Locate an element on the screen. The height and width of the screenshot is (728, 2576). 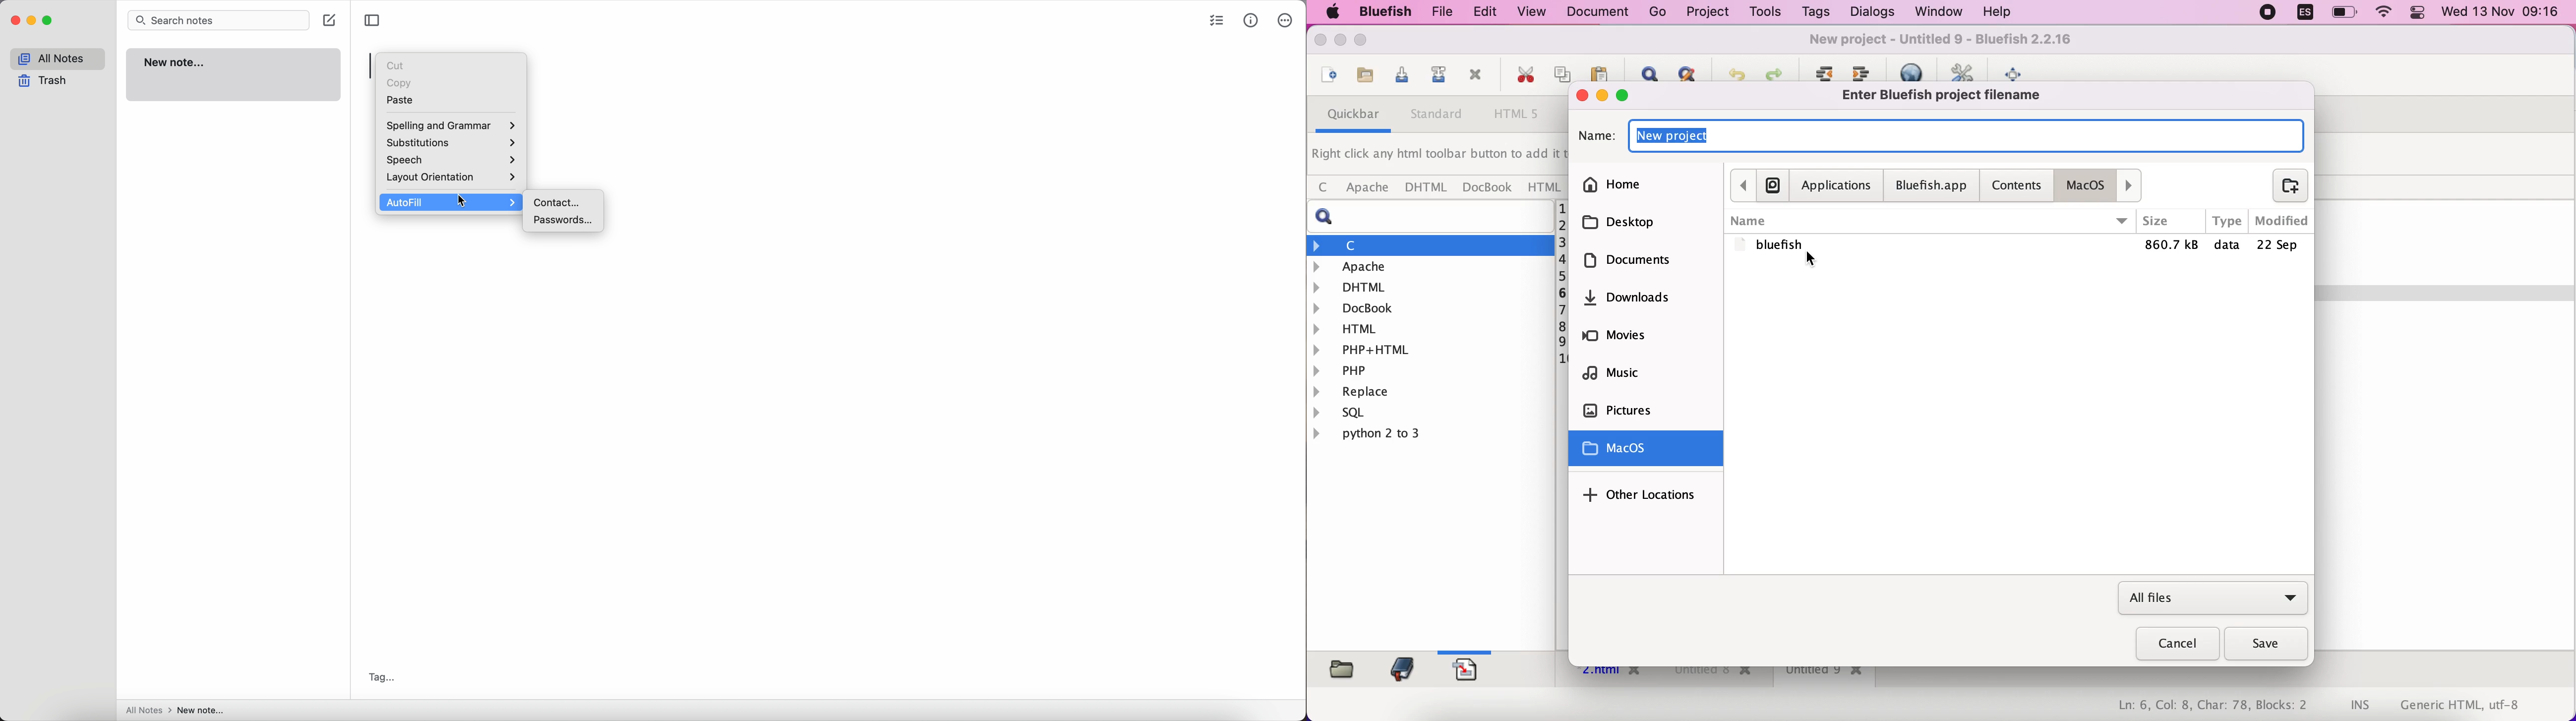
all notes is located at coordinates (56, 59).